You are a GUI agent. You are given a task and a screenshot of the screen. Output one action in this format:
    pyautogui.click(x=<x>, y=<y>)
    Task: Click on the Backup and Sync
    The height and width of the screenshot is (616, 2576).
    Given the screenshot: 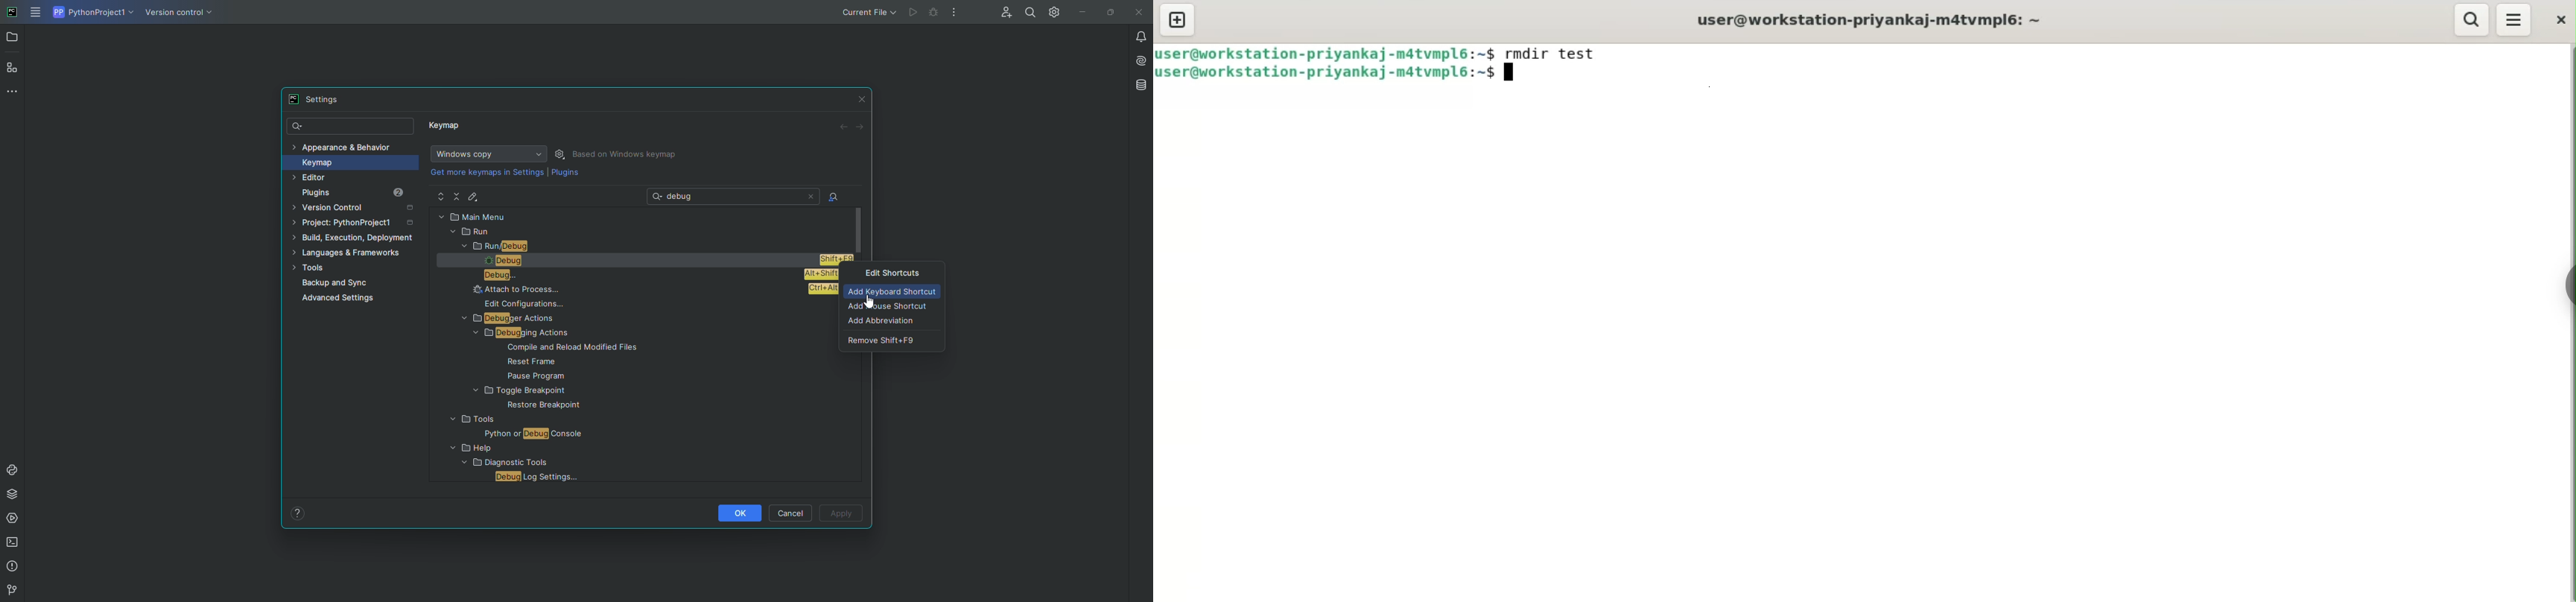 What is the action you would take?
    pyautogui.click(x=359, y=283)
    